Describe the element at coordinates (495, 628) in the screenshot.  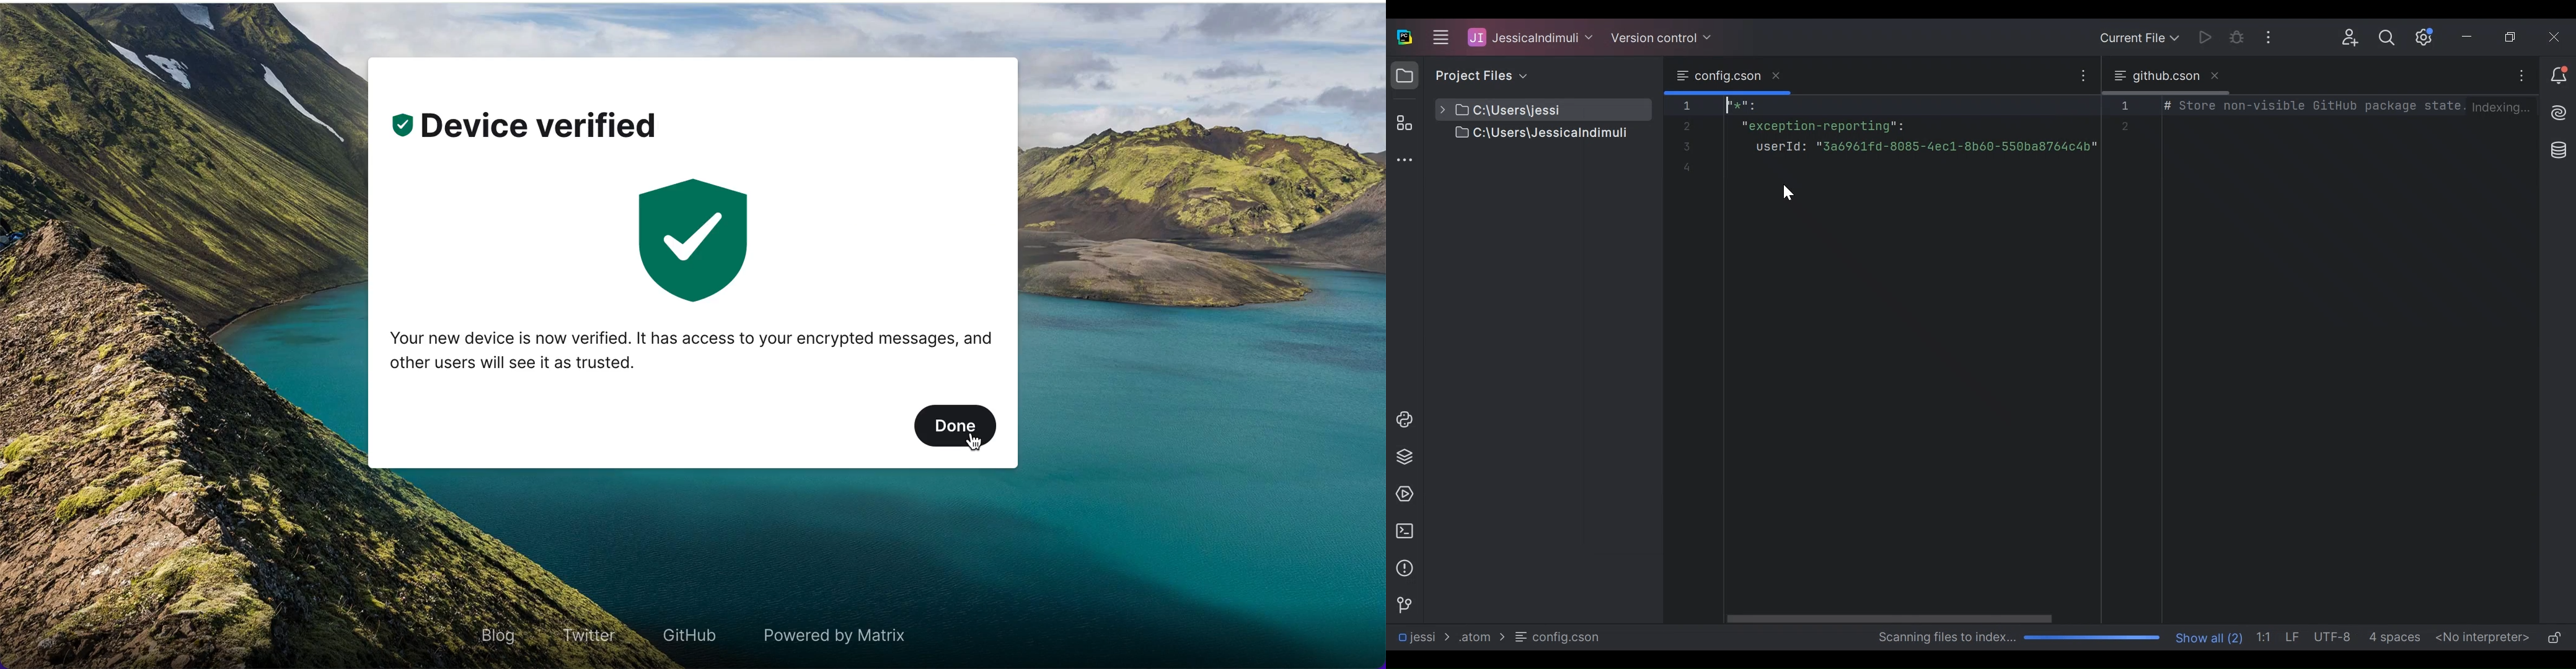
I see `blog` at that location.